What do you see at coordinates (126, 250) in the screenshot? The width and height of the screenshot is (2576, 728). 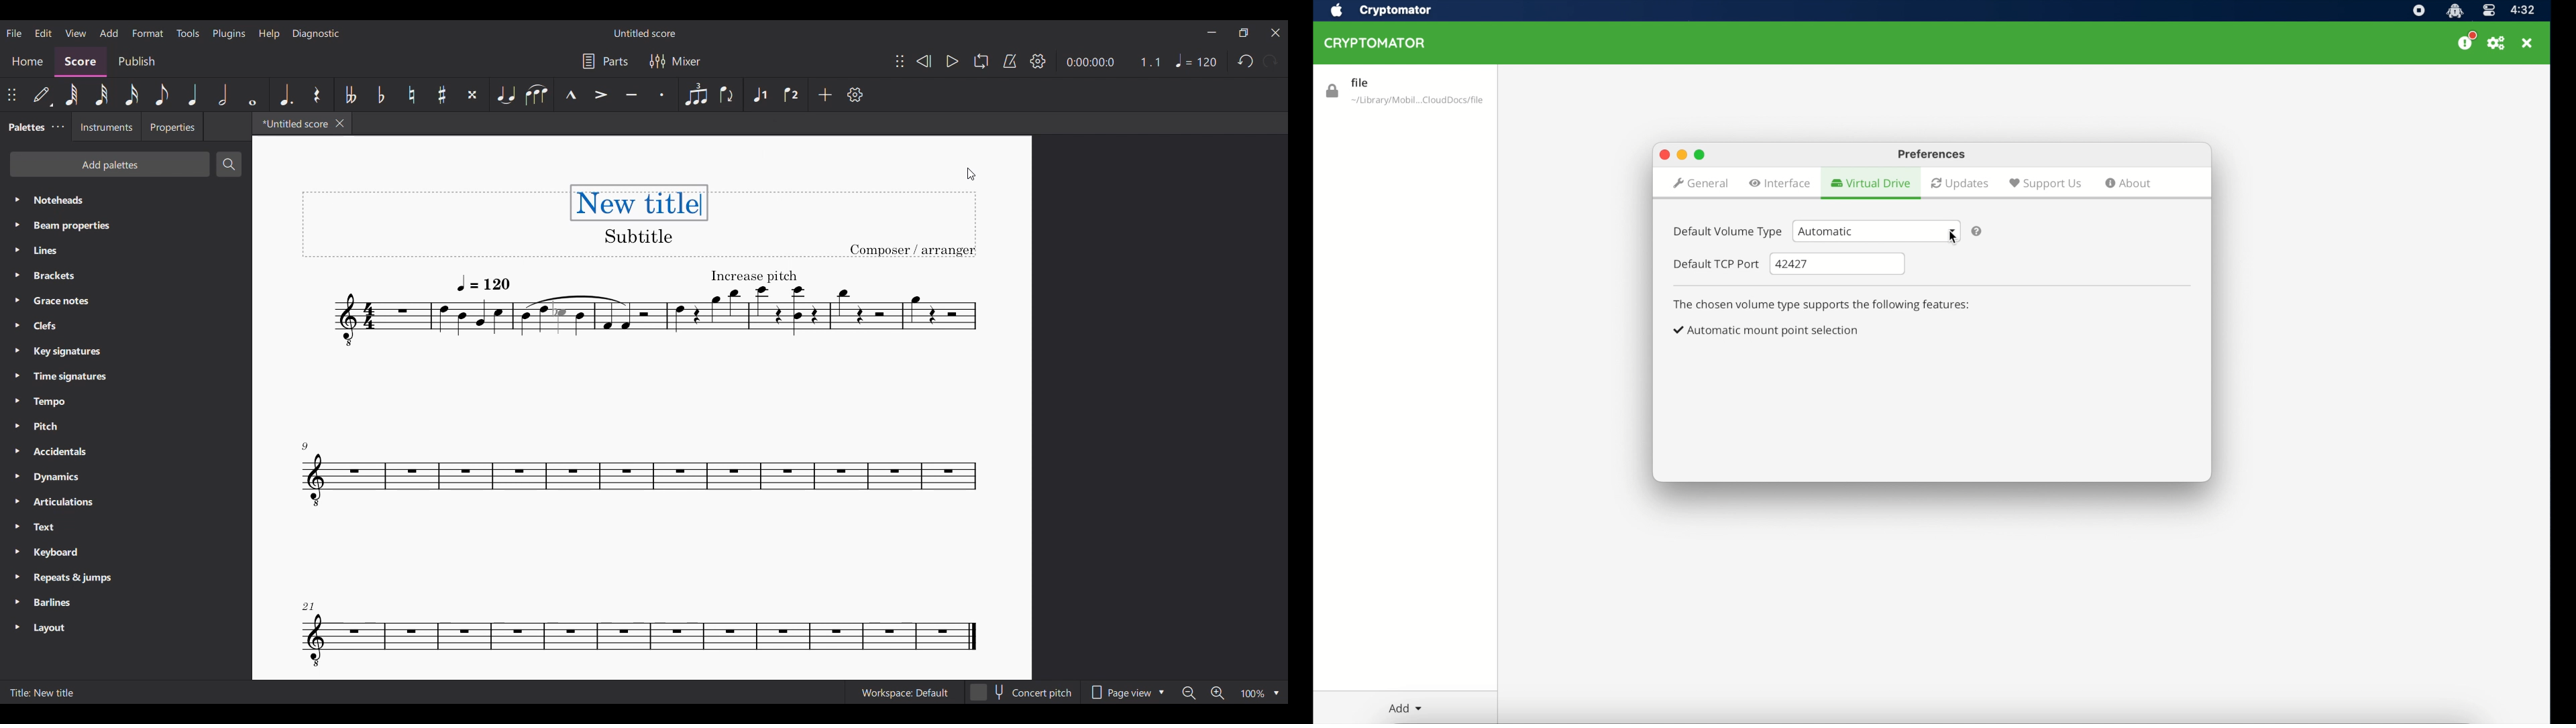 I see `Lines` at bounding box center [126, 250].